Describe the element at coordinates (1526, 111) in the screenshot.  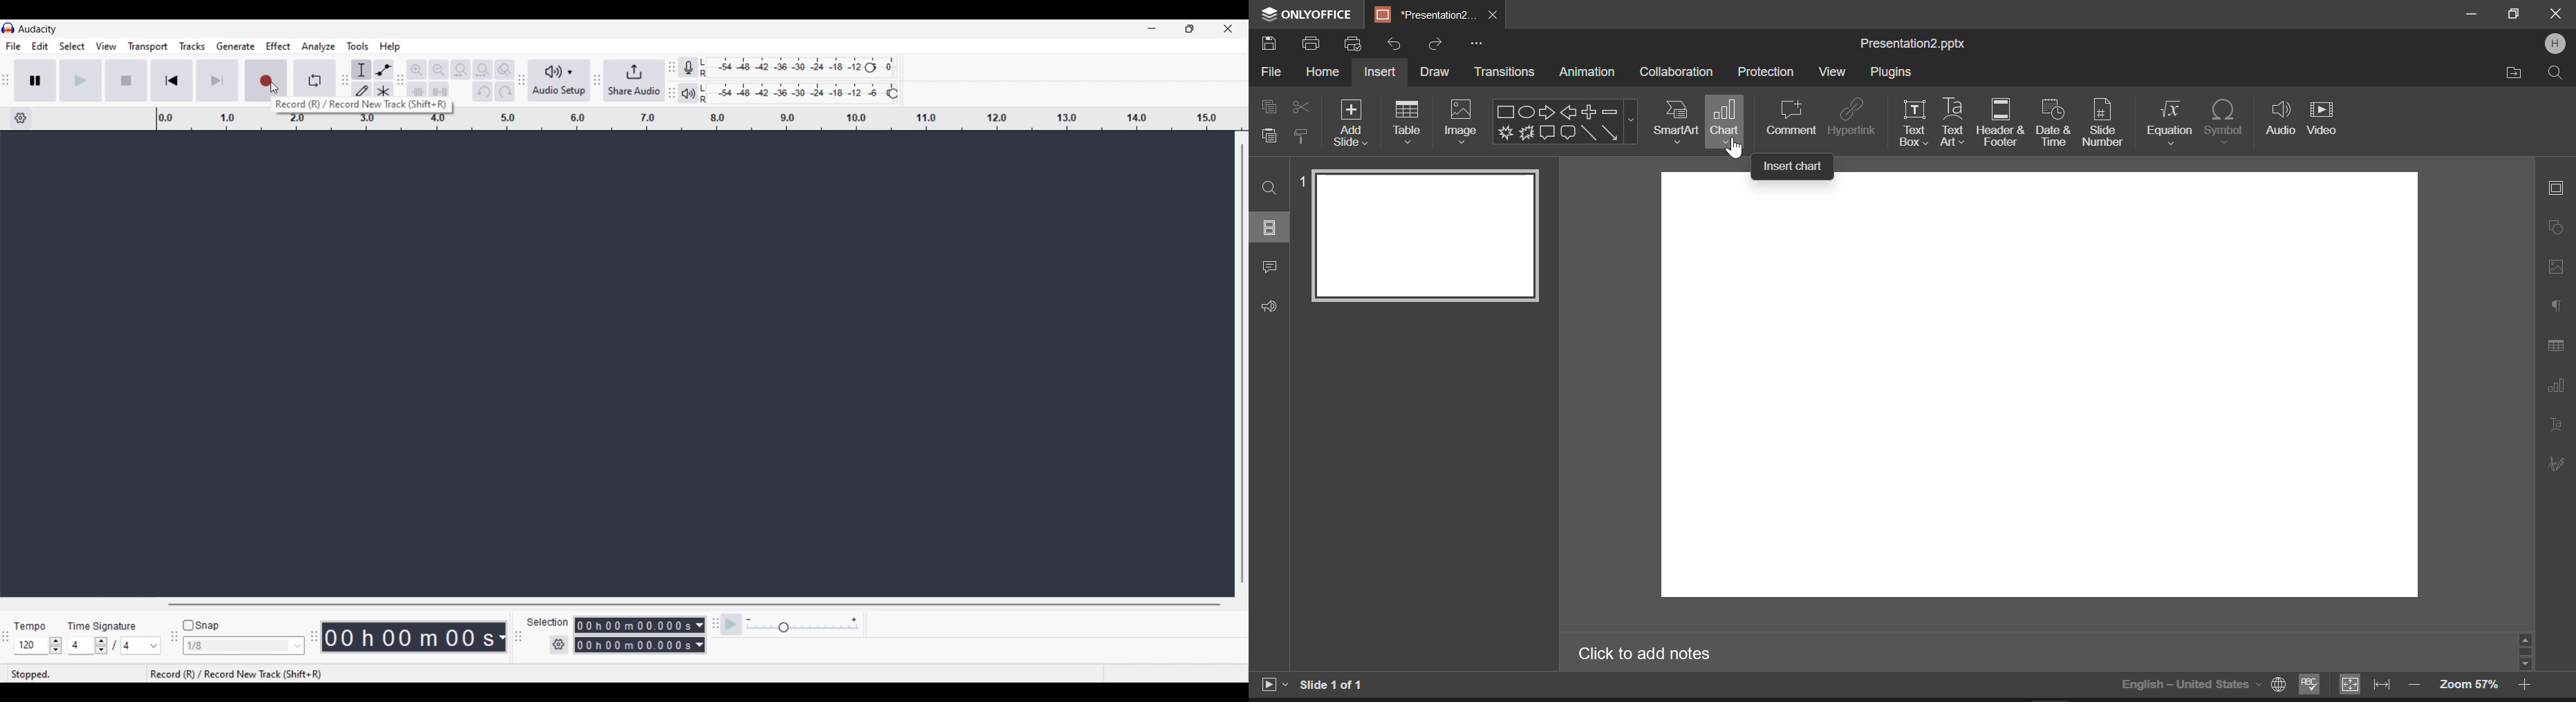
I see `Ellipse` at that location.